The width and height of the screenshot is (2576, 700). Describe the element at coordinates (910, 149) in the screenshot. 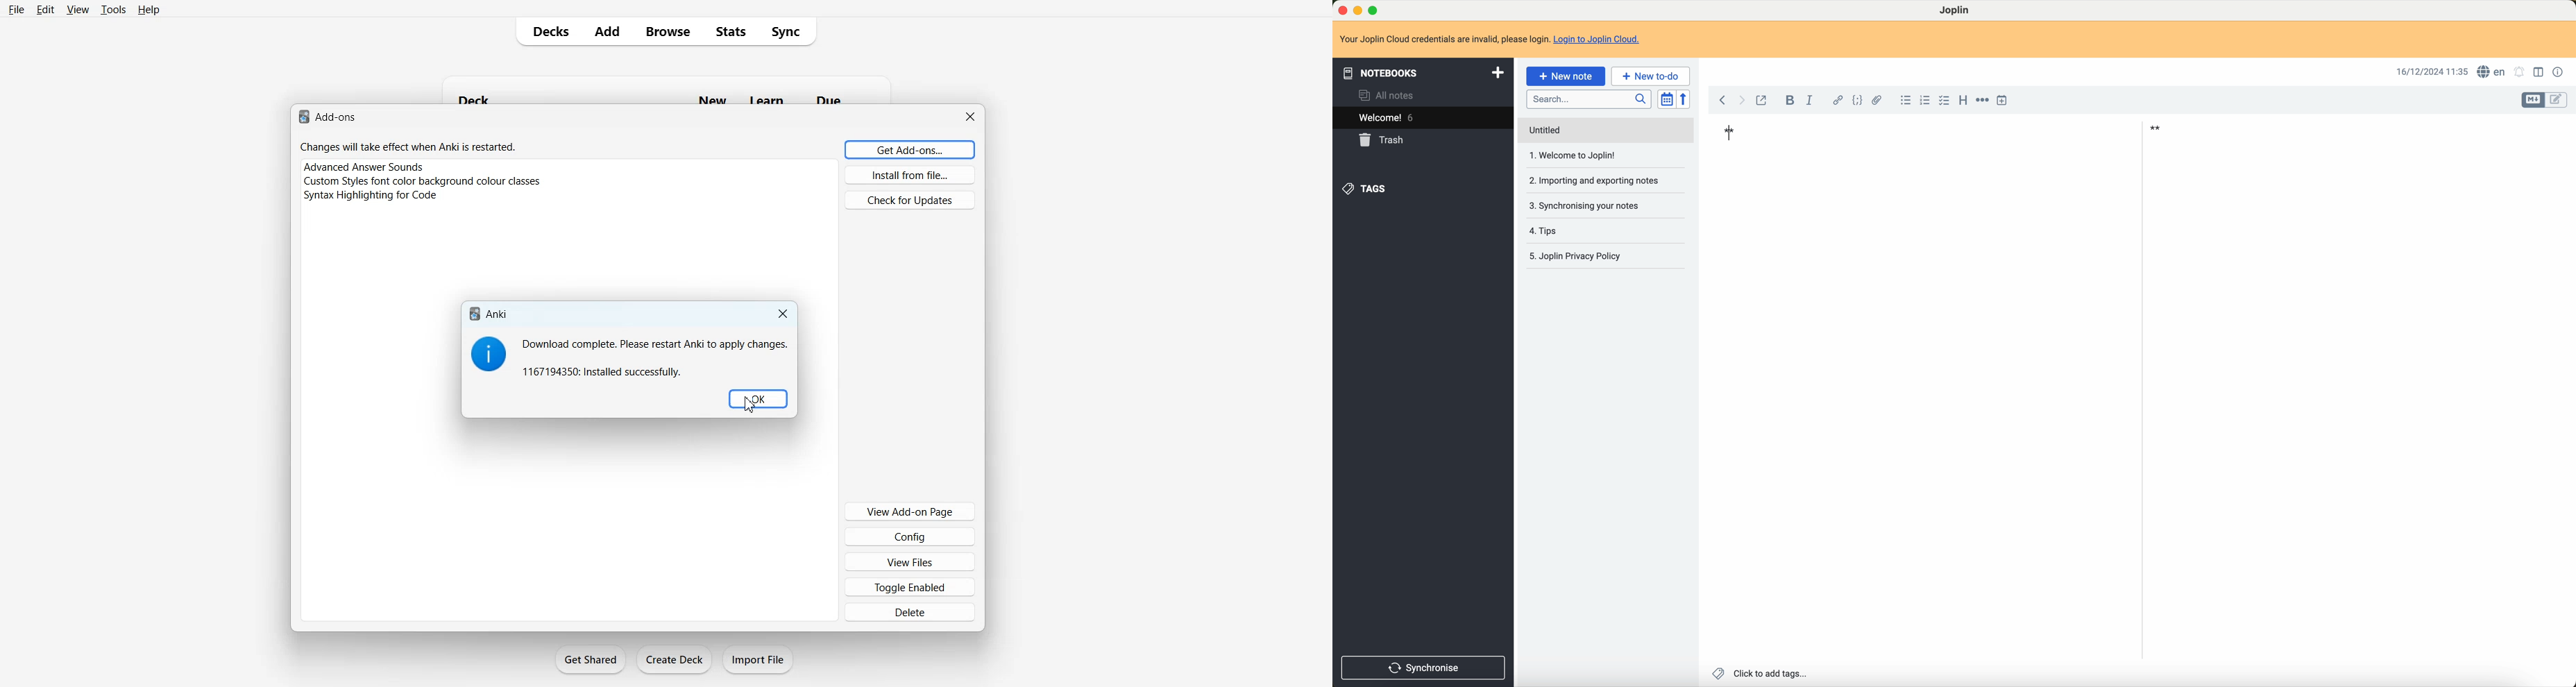

I see `Get Add ons` at that location.